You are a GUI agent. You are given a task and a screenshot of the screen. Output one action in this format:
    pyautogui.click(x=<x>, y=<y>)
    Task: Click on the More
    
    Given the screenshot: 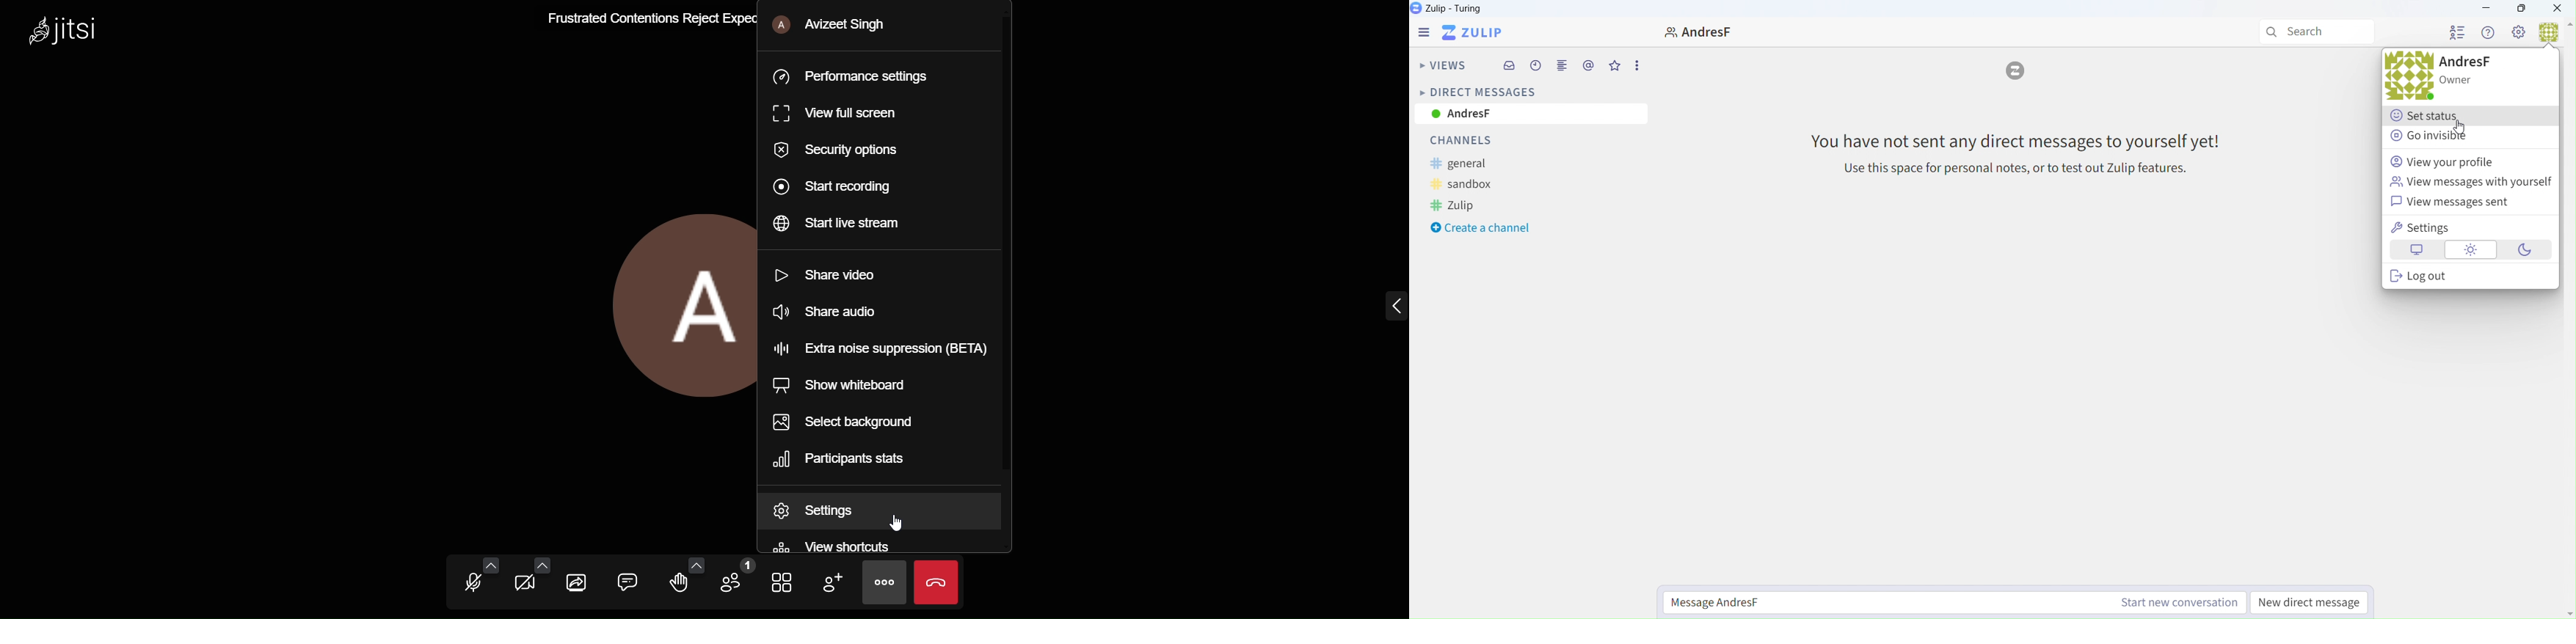 What is the action you would take?
    pyautogui.click(x=1637, y=64)
    